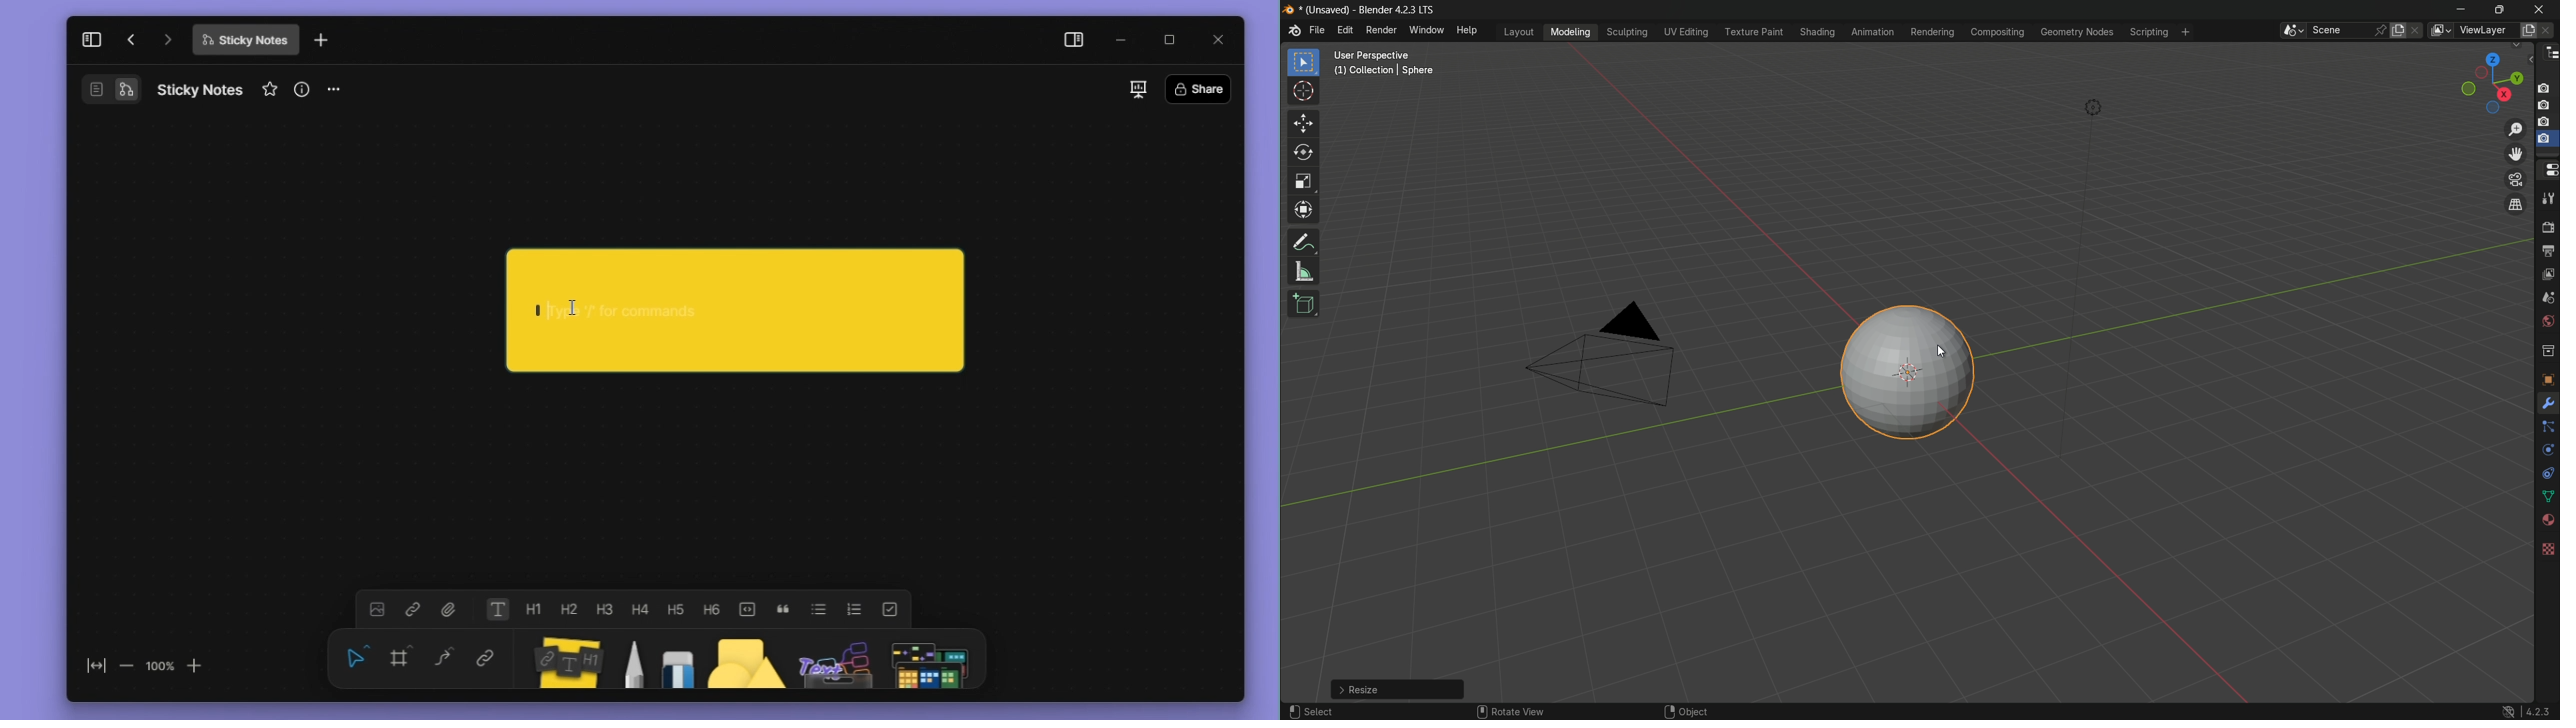  Describe the element at coordinates (1303, 273) in the screenshot. I see `measure` at that location.